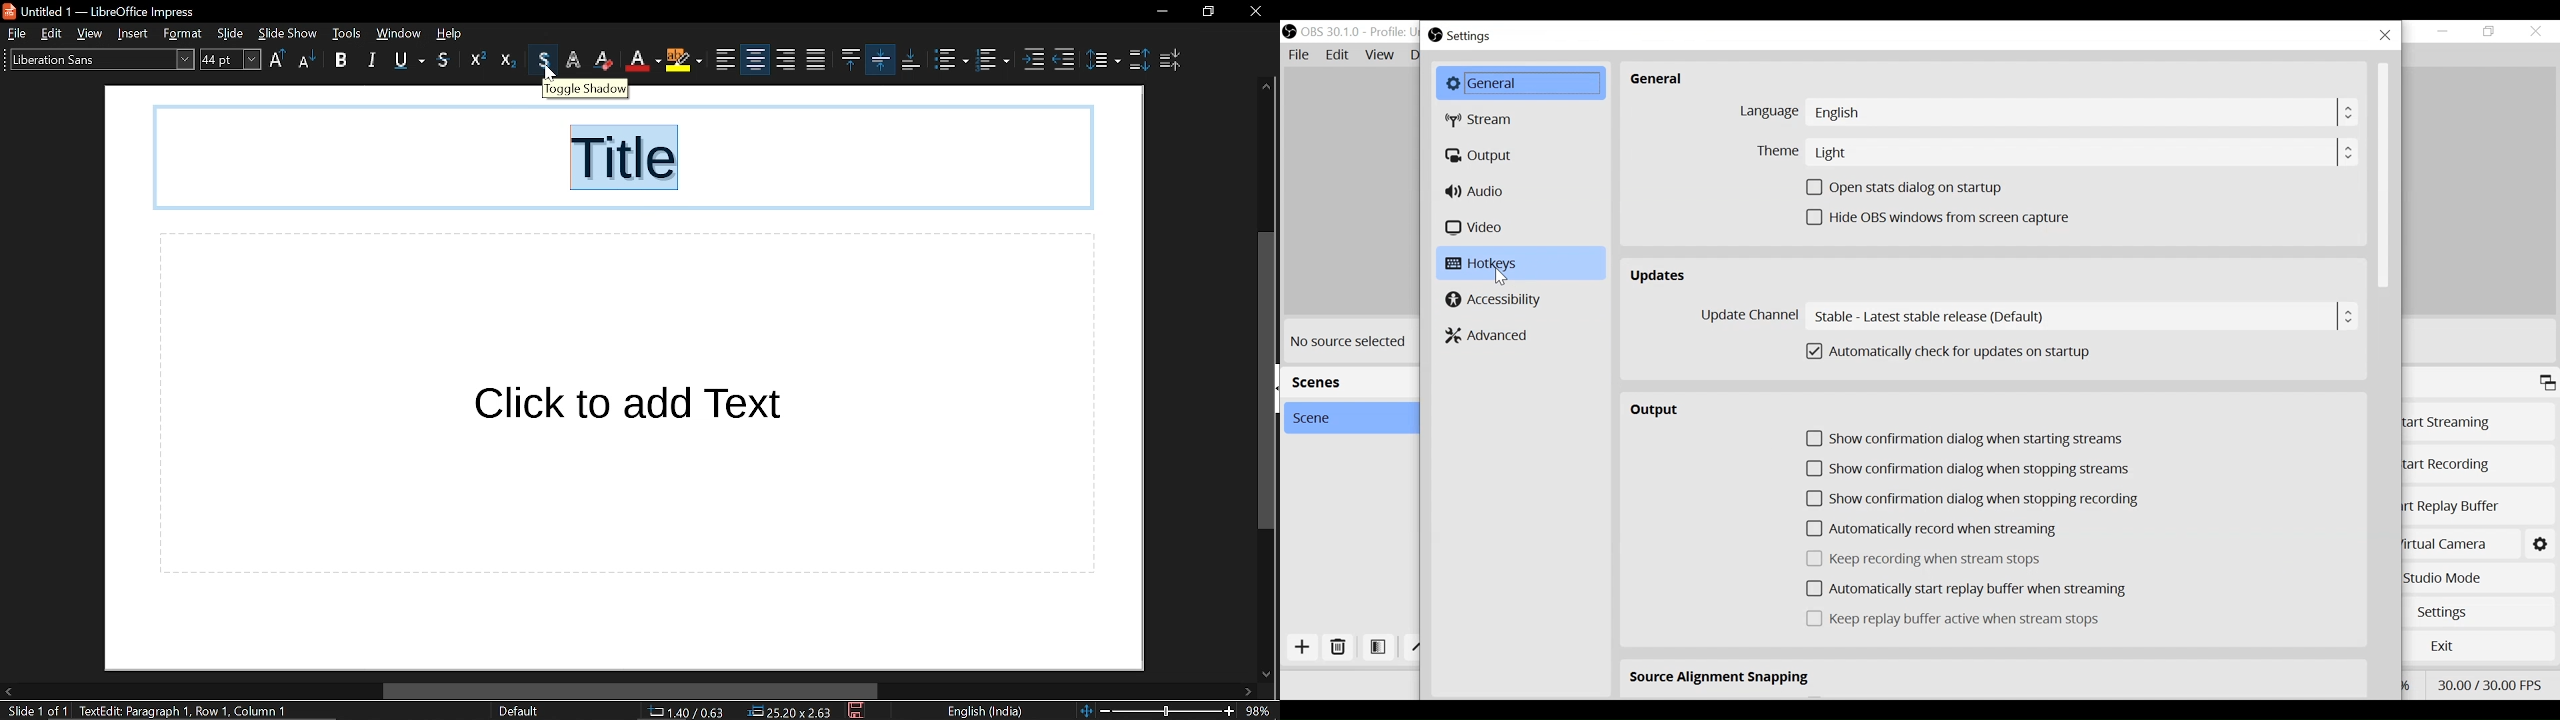 This screenshot has height=728, width=2576. What do you see at coordinates (1661, 413) in the screenshot?
I see `Output` at bounding box center [1661, 413].